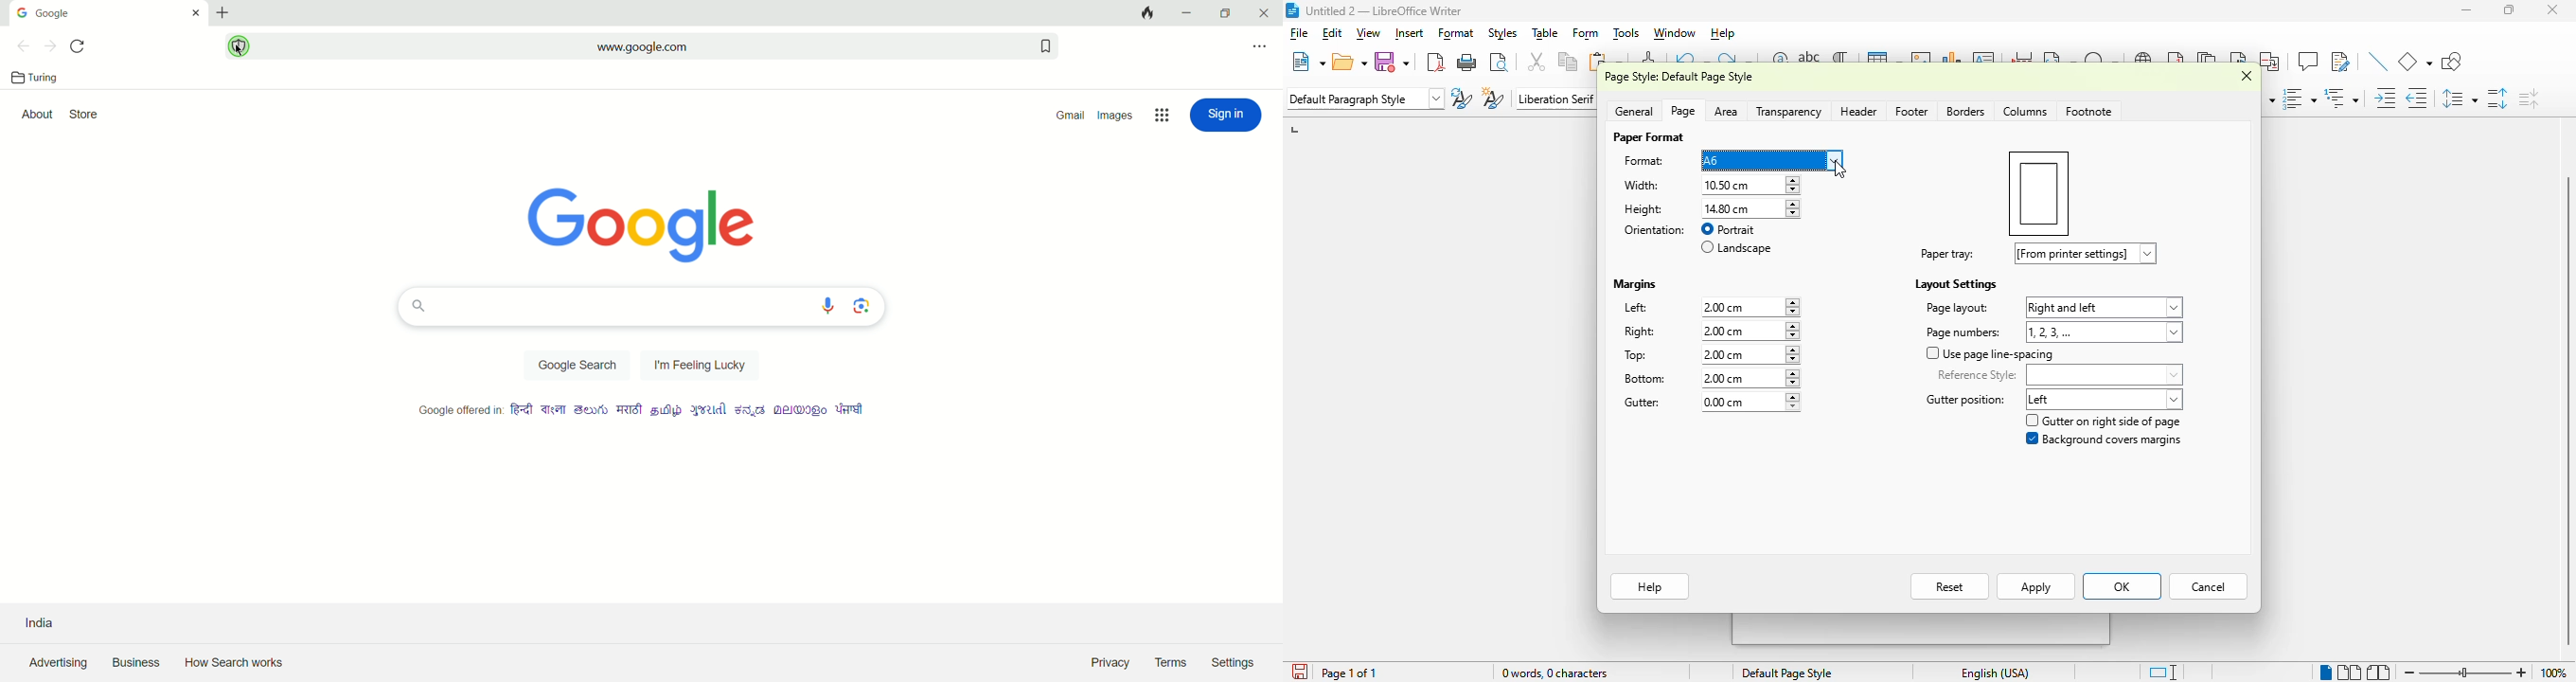 Image resolution: width=2576 pixels, height=700 pixels. What do you see at coordinates (1648, 137) in the screenshot?
I see `paper format` at bounding box center [1648, 137].